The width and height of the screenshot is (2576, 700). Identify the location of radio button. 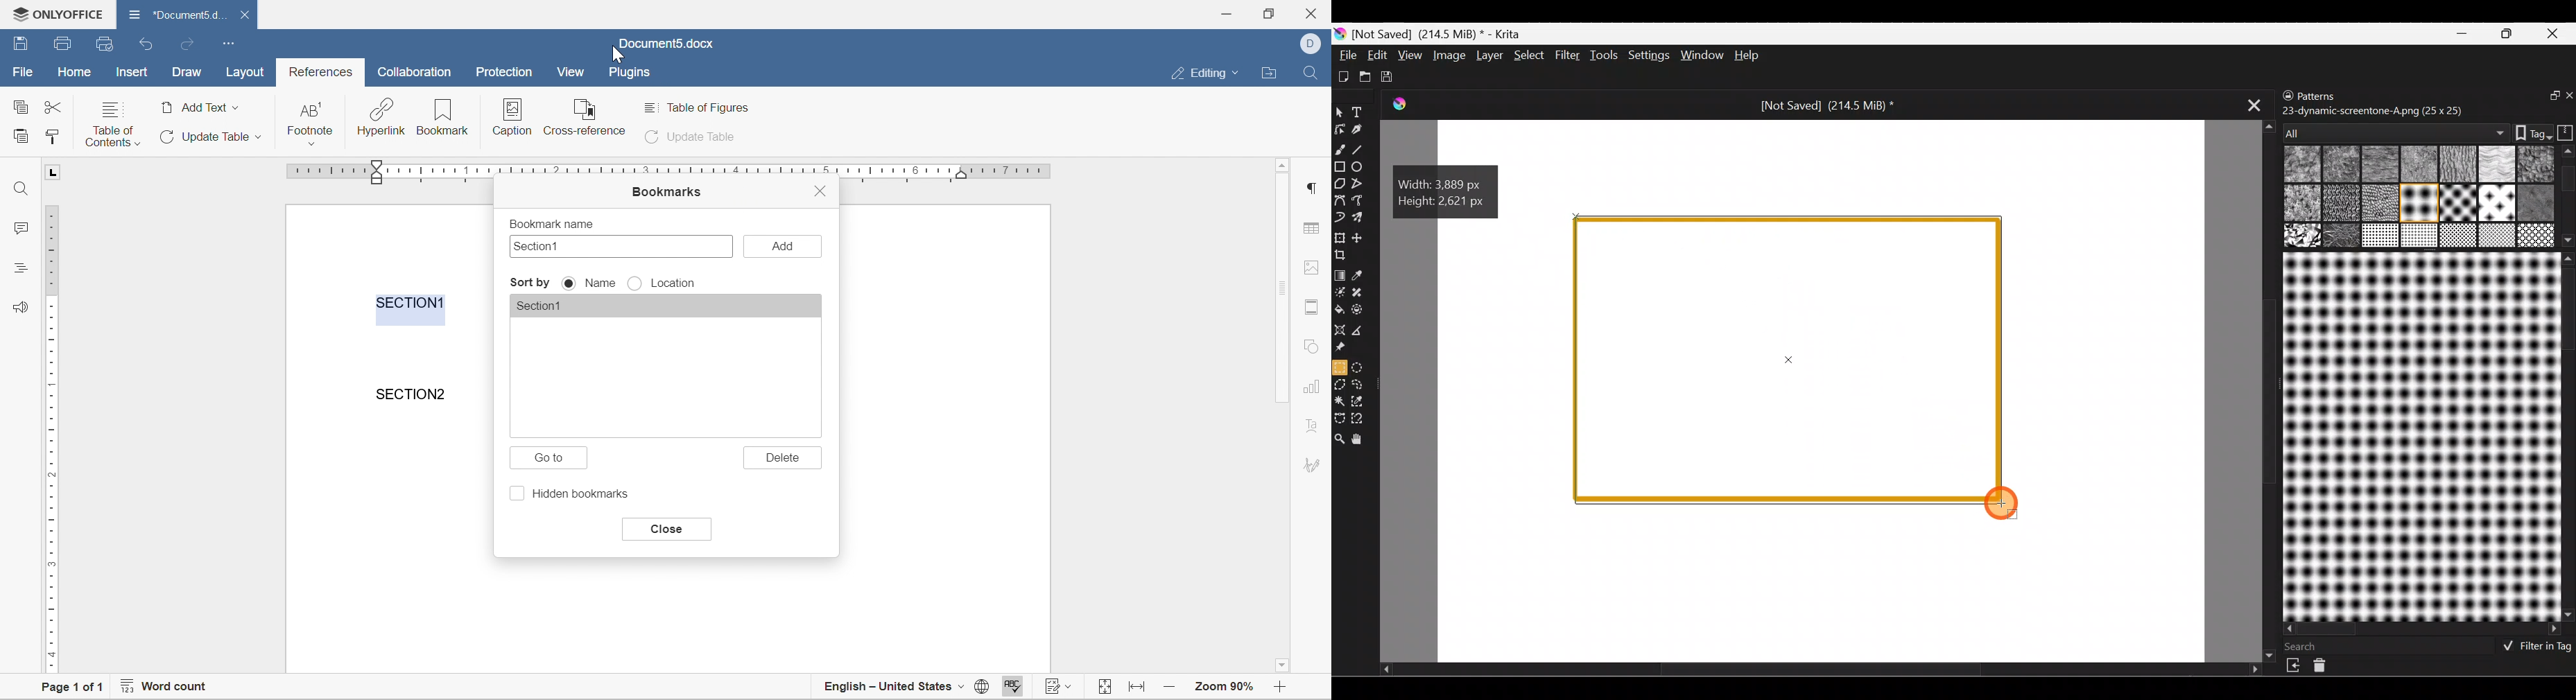
(636, 284).